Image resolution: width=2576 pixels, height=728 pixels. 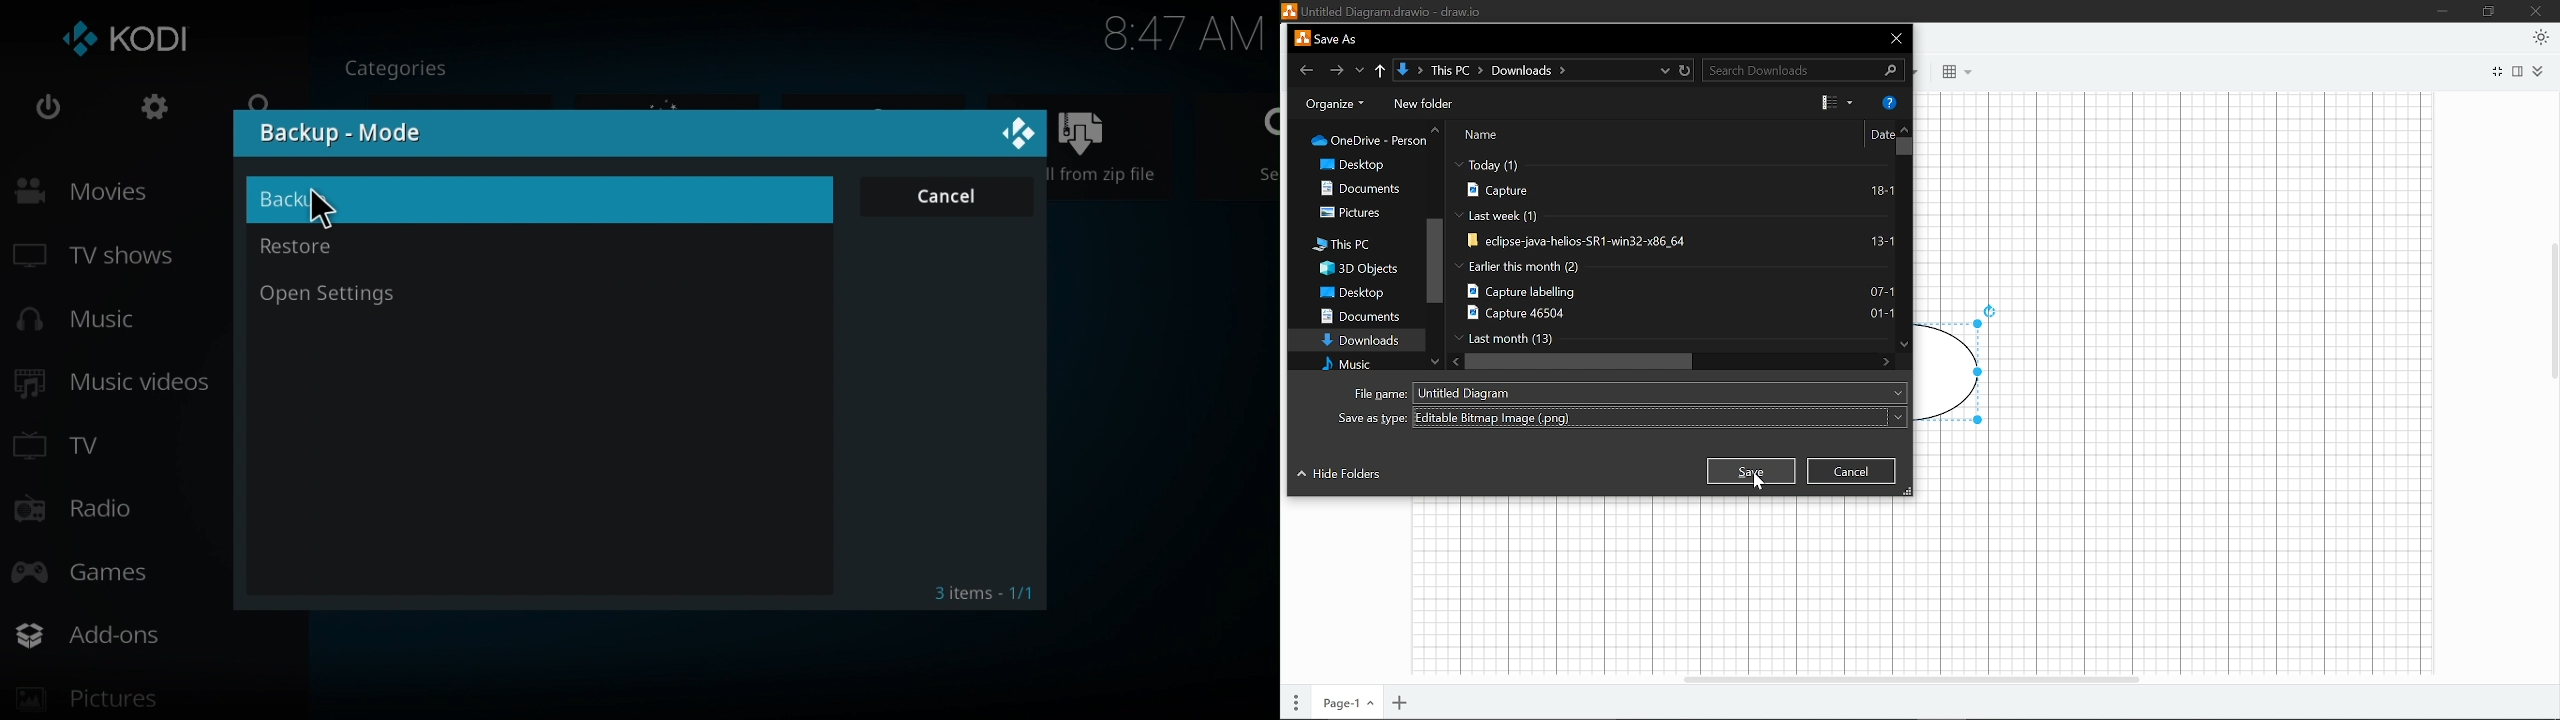 What do you see at coordinates (1499, 71) in the screenshot?
I see `Path of the current location` at bounding box center [1499, 71].